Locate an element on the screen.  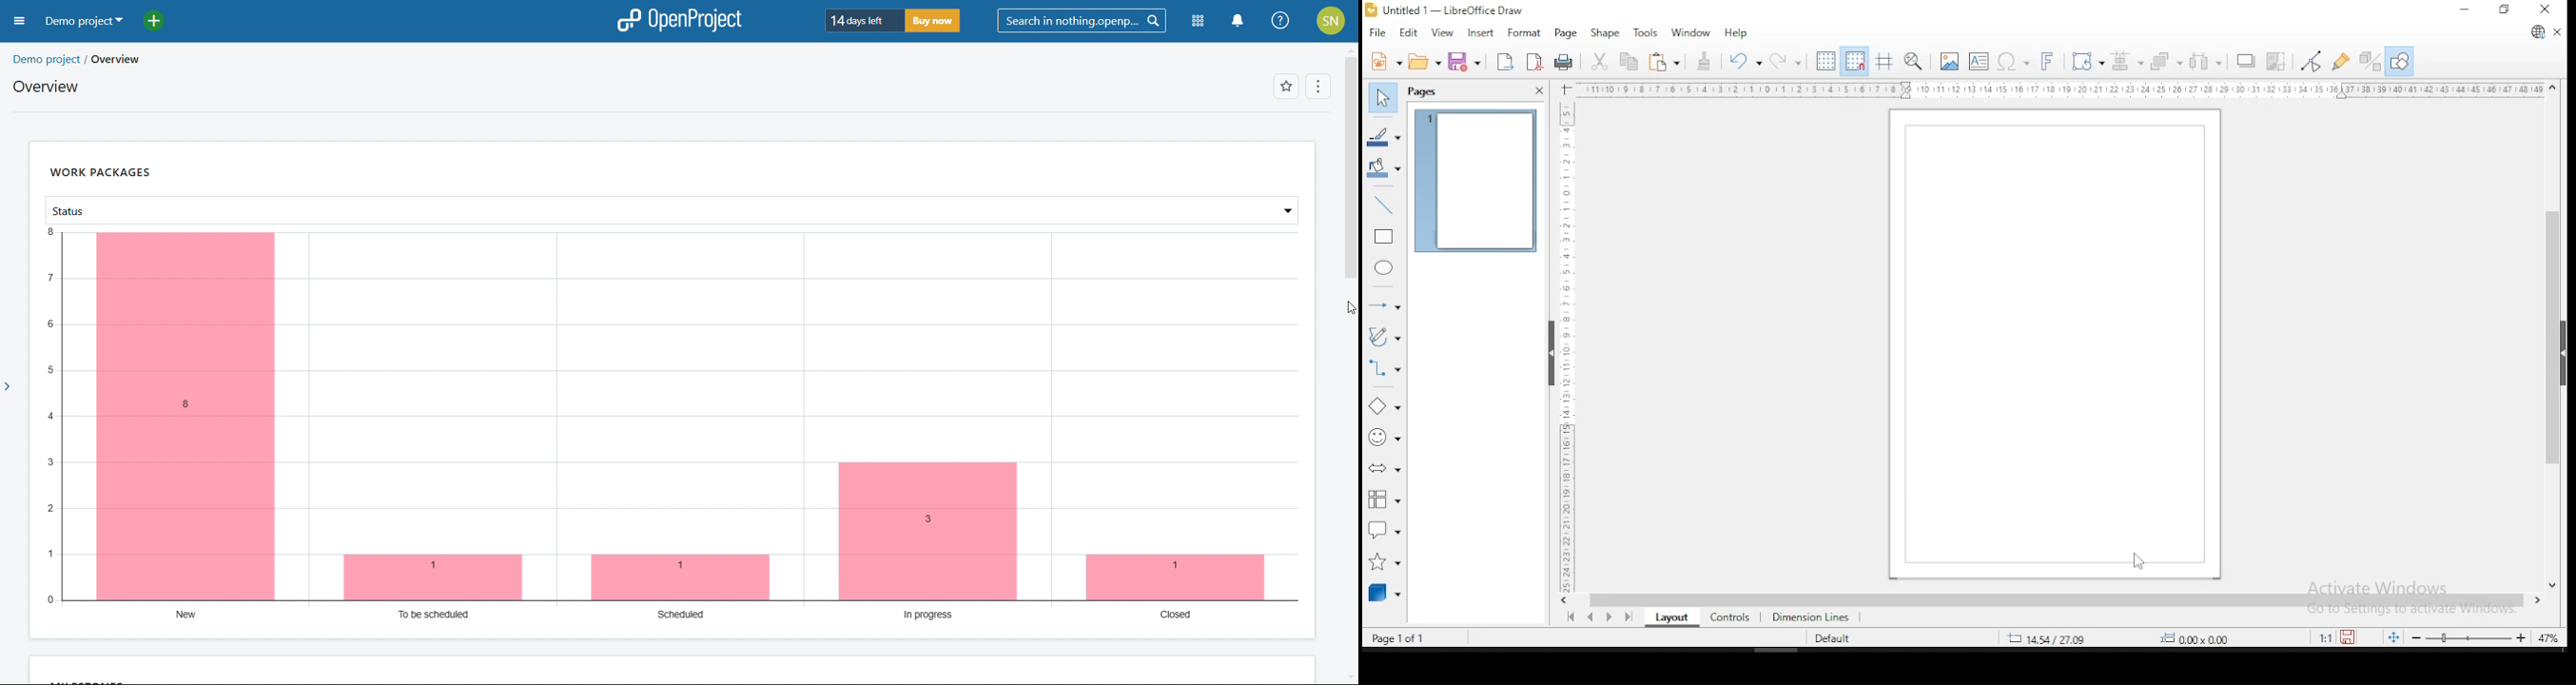
libreoffice update is located at coordinates (2535, 33).